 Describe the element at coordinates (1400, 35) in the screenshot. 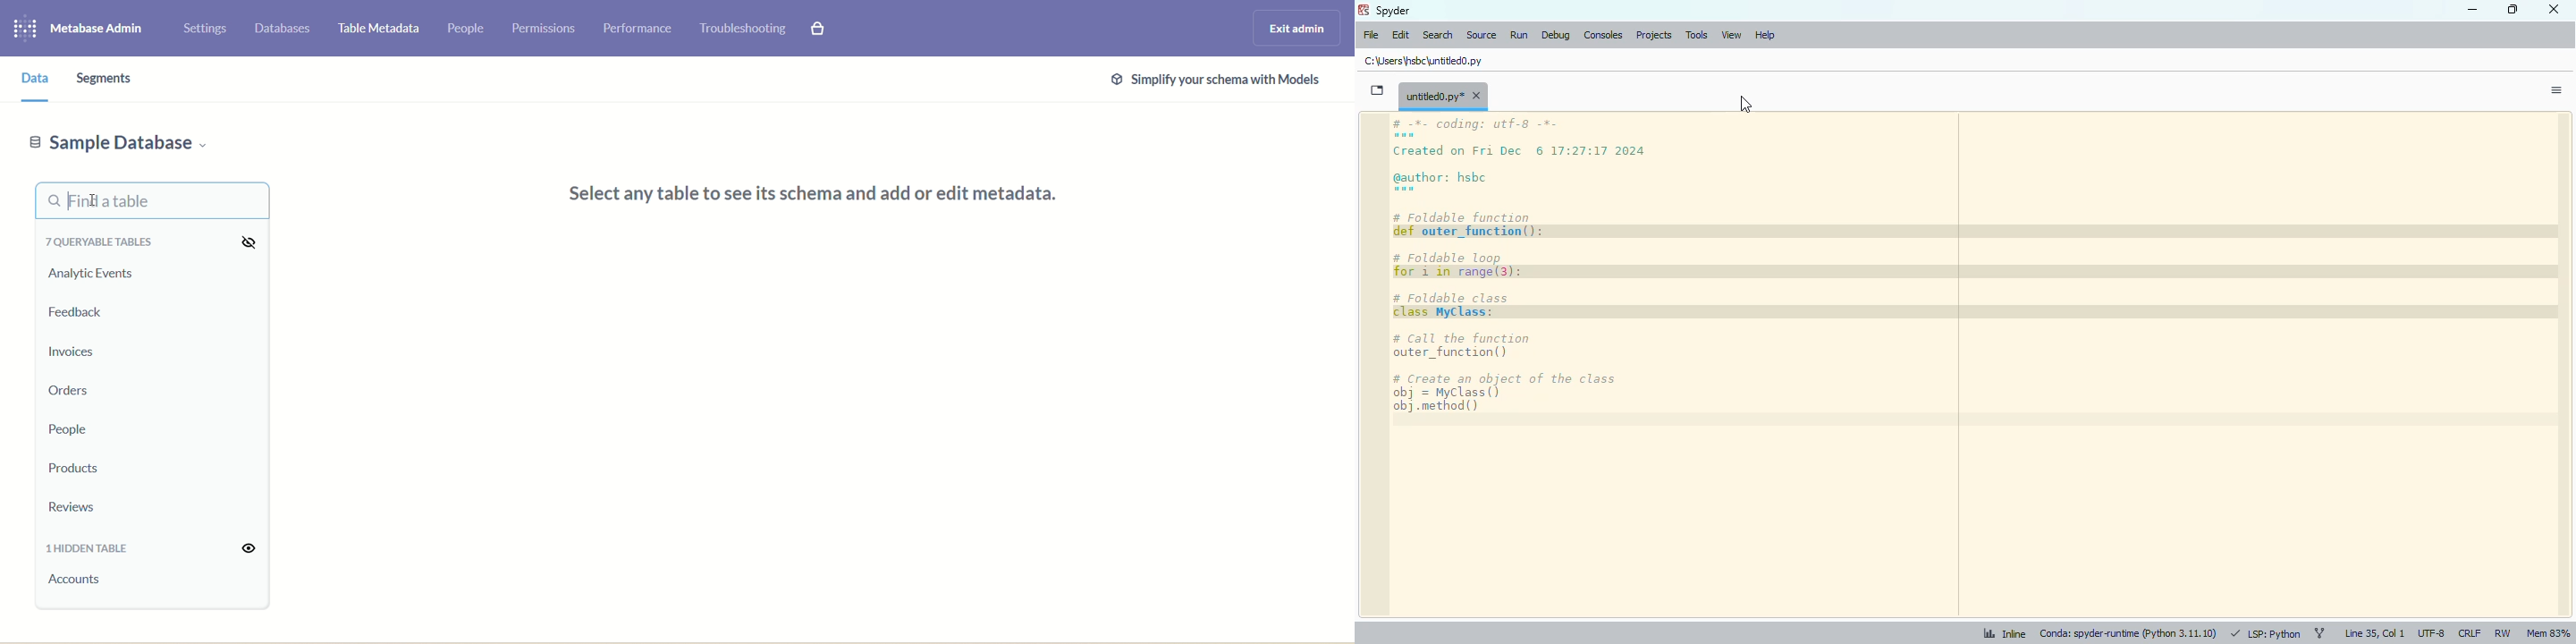

I see `edit` at that location.